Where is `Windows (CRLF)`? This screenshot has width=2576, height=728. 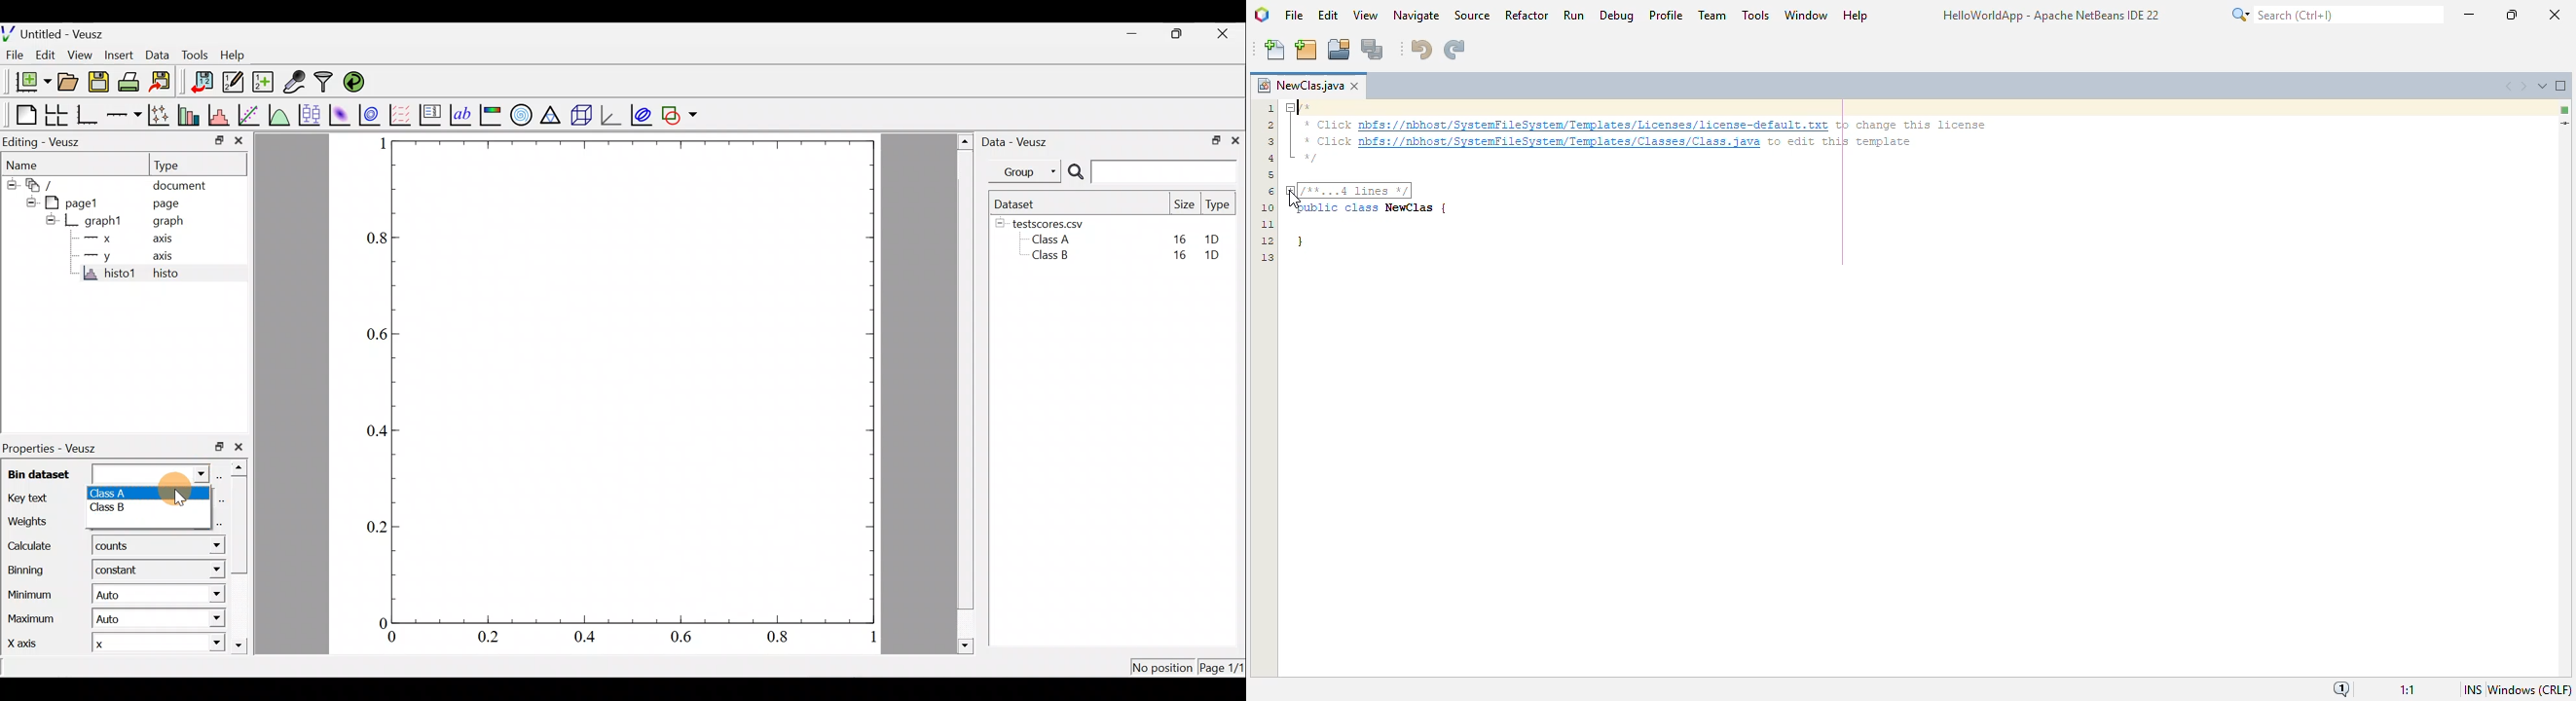 Windows (CRLF) is located at coordinates (2529, 688).